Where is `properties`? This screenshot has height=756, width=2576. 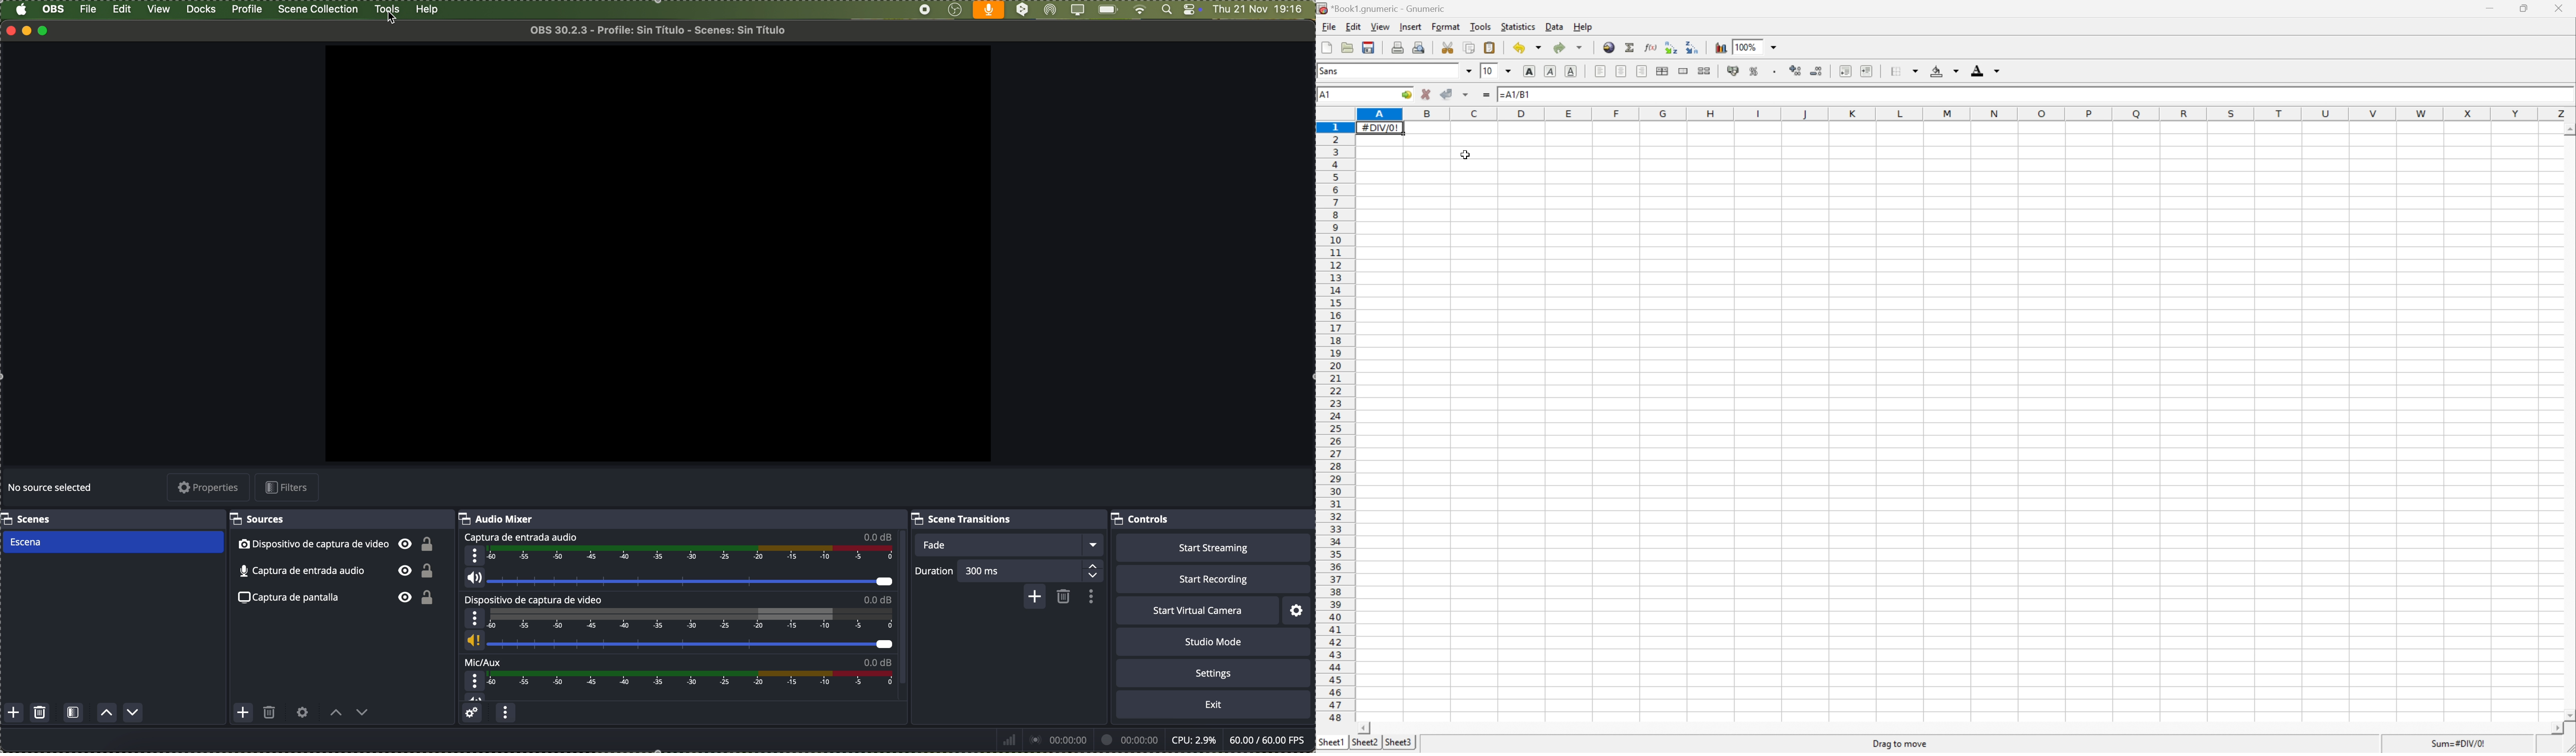 properties is located at coordinates (209, 488).